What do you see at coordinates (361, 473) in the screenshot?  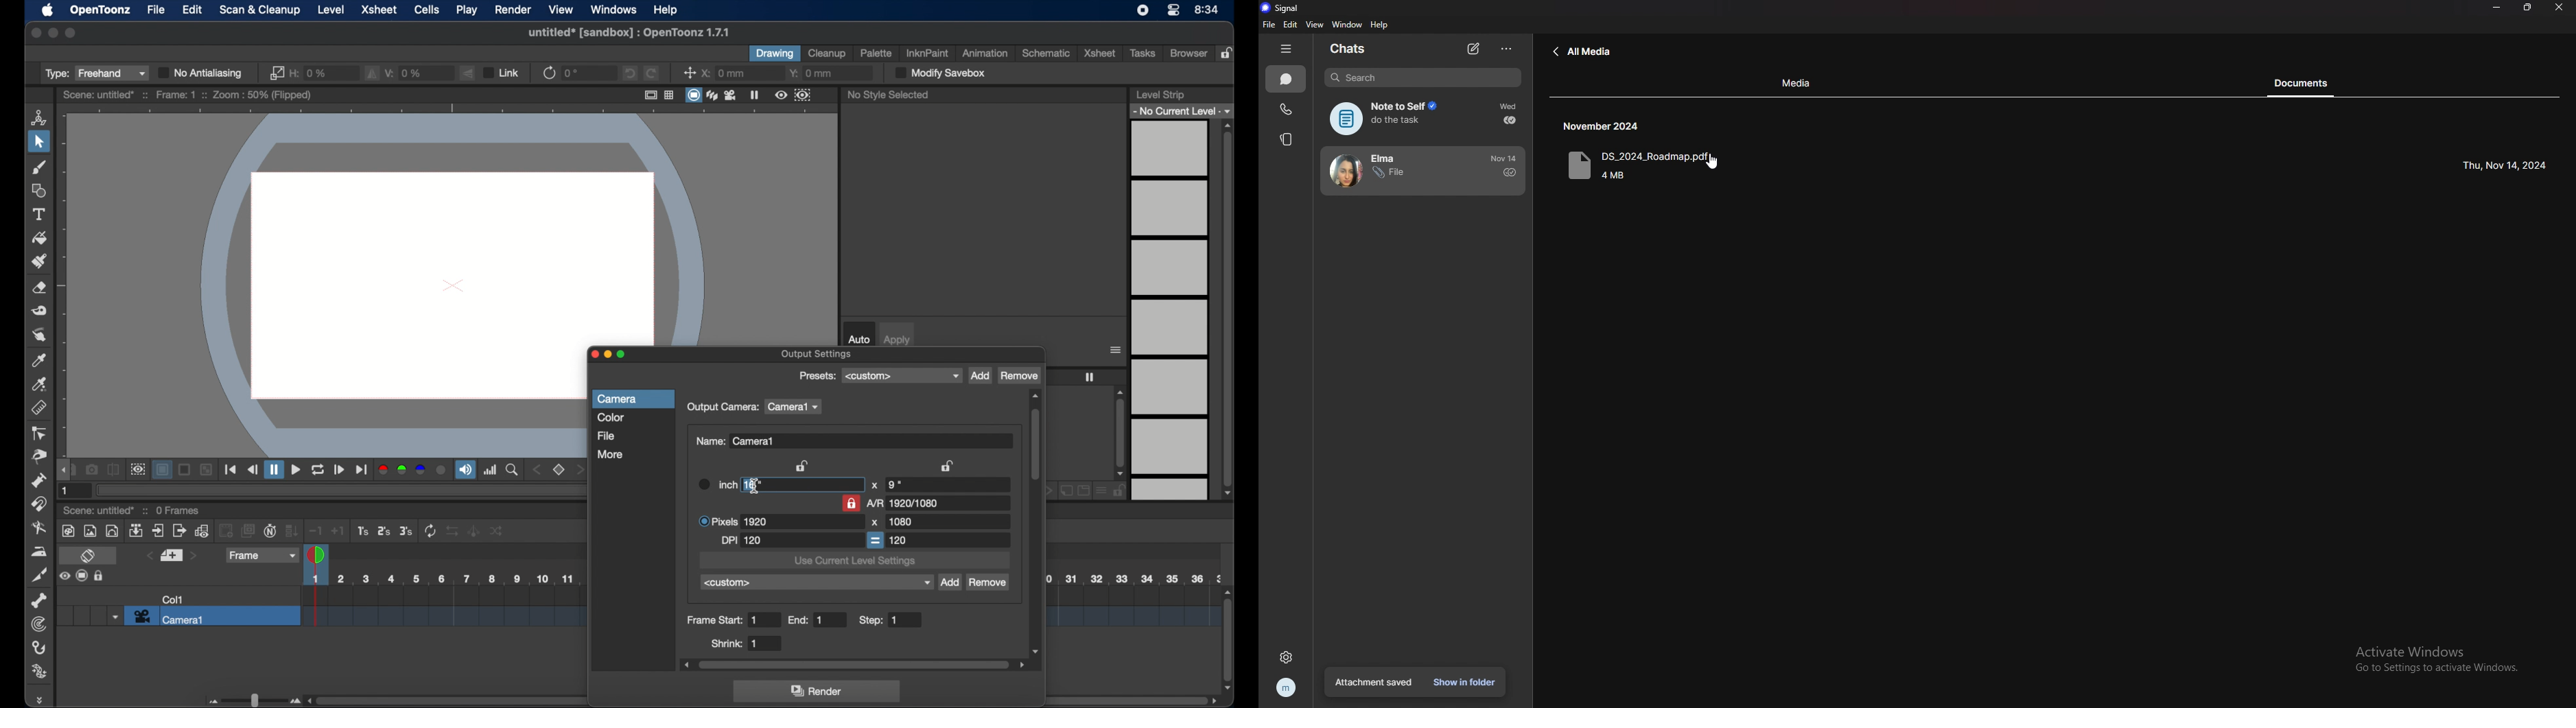 I see `` at bounding box center [361, 473].